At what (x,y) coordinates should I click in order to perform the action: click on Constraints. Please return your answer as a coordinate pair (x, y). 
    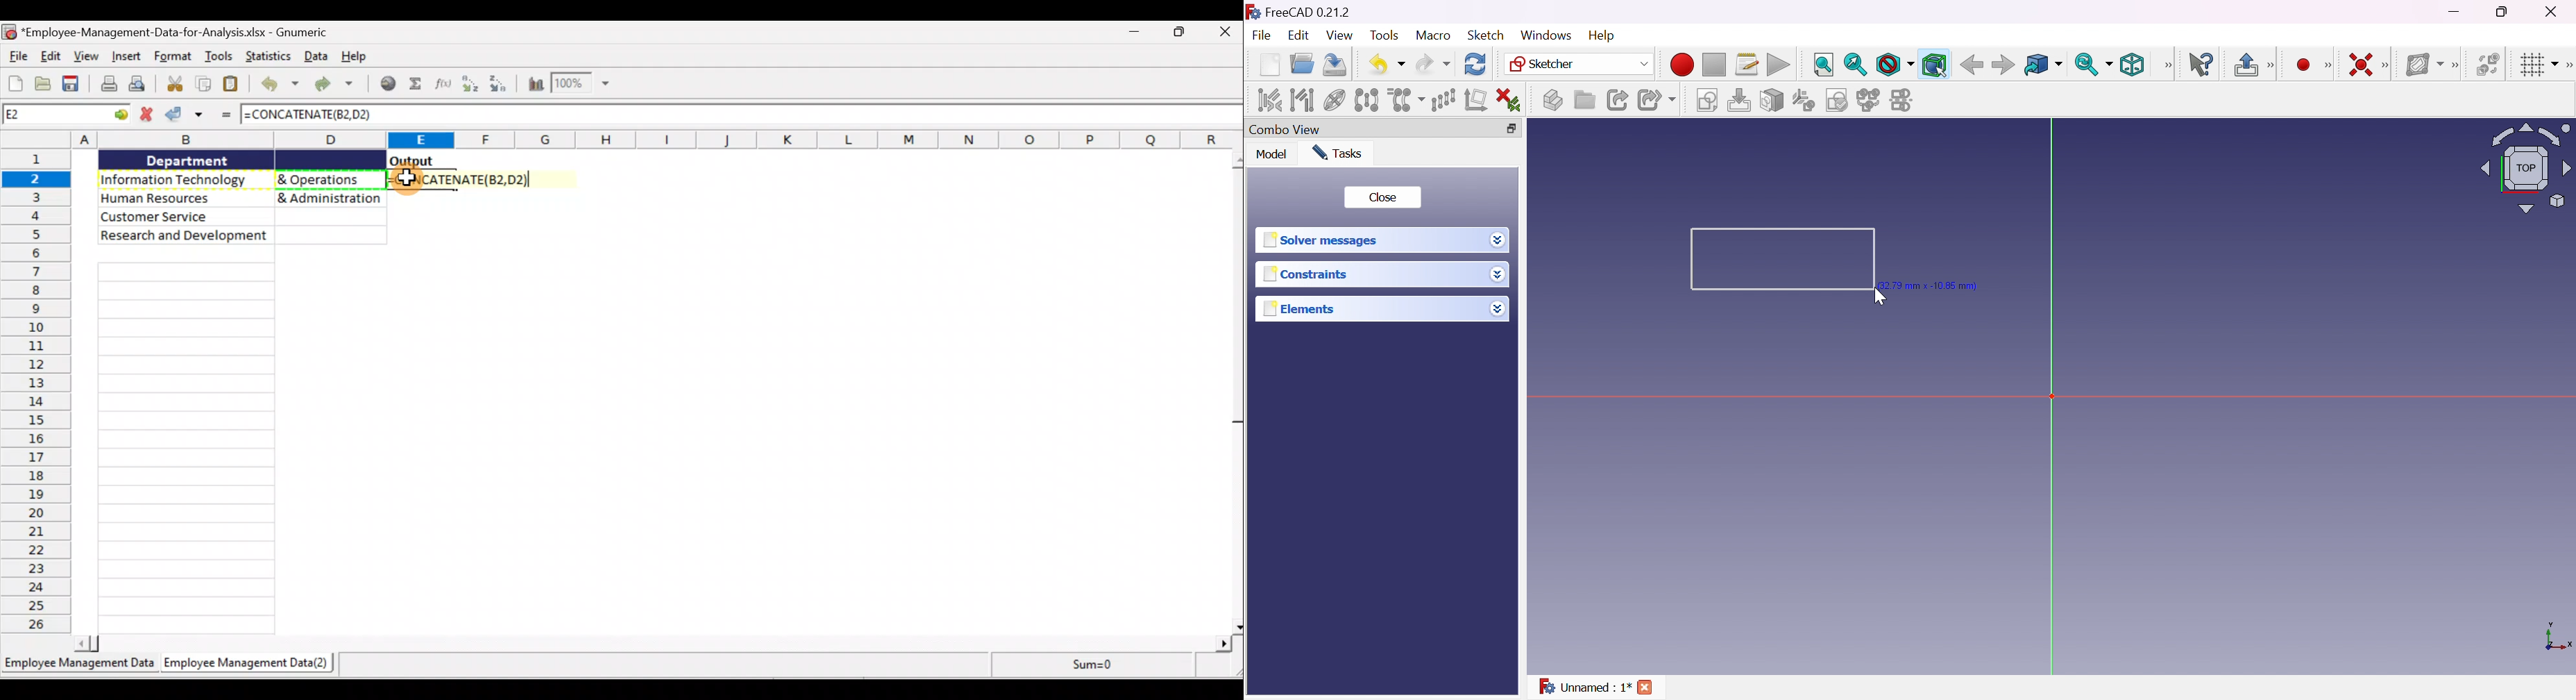
    Looking at the image, I should click on (1307, 274).